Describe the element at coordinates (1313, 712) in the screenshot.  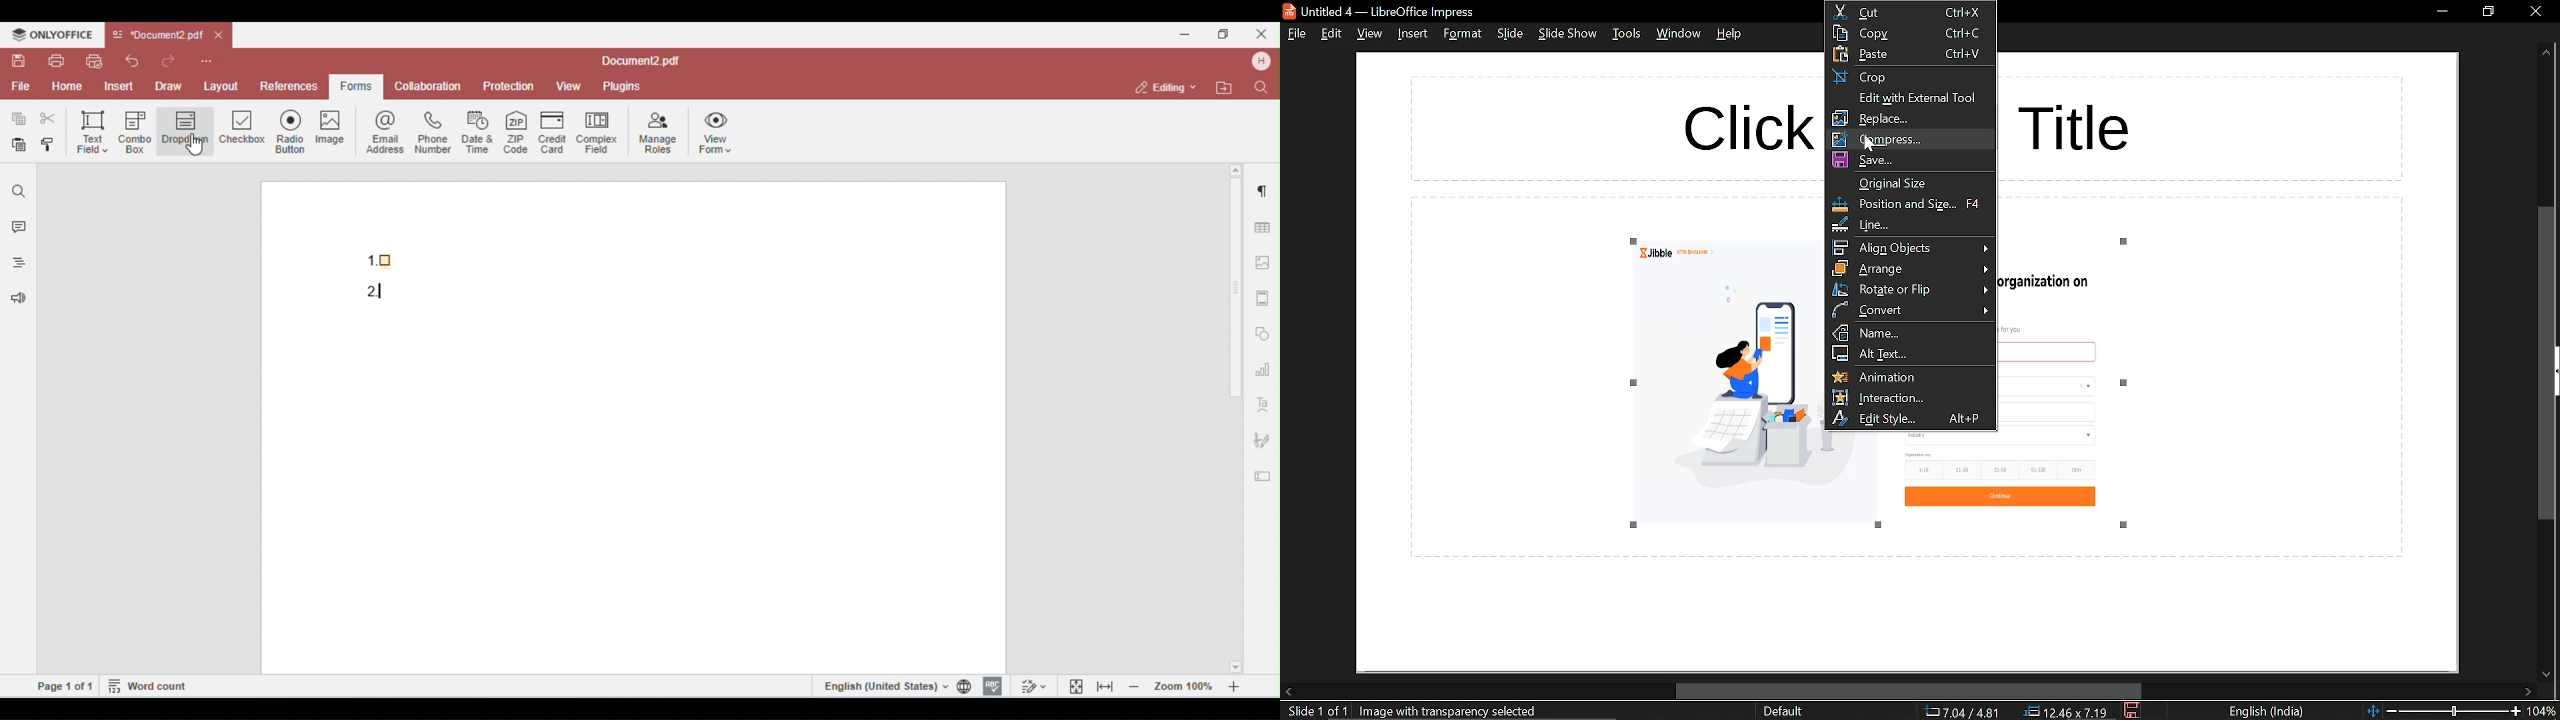
I see `current slide` at that location.